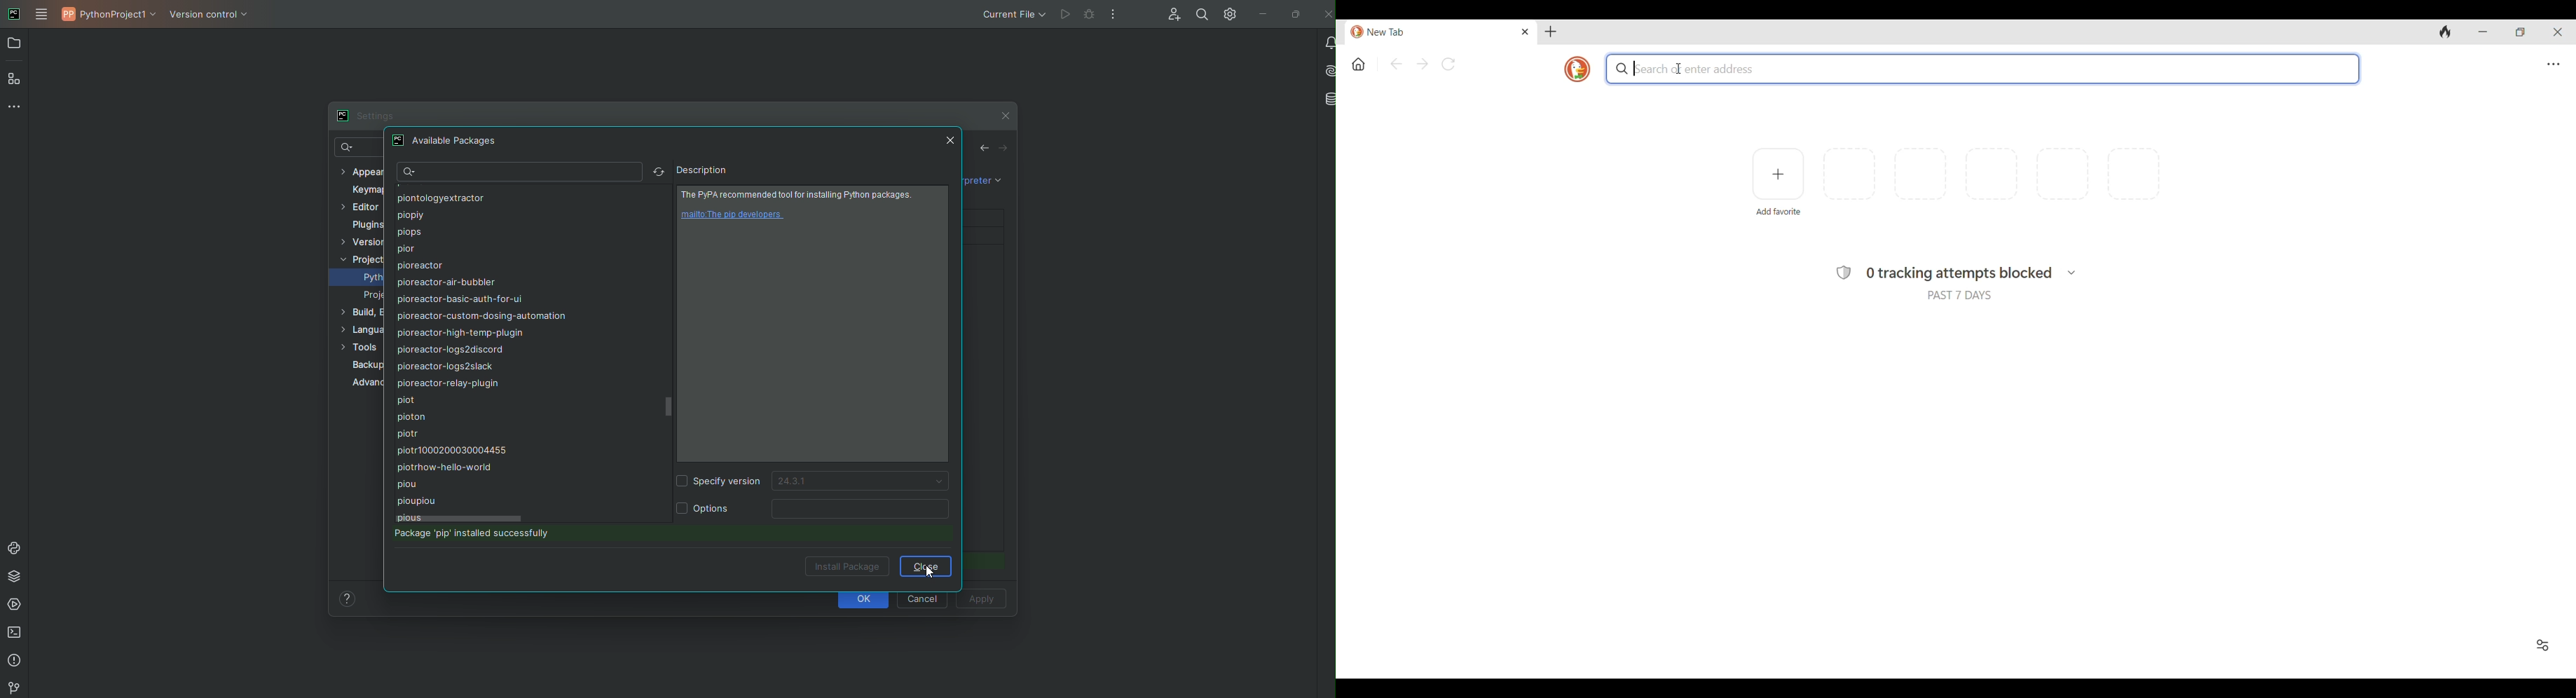 Image resolution: width=2576 pixels, height=700 pixels. I want to click on Reload, so click(657, 172).